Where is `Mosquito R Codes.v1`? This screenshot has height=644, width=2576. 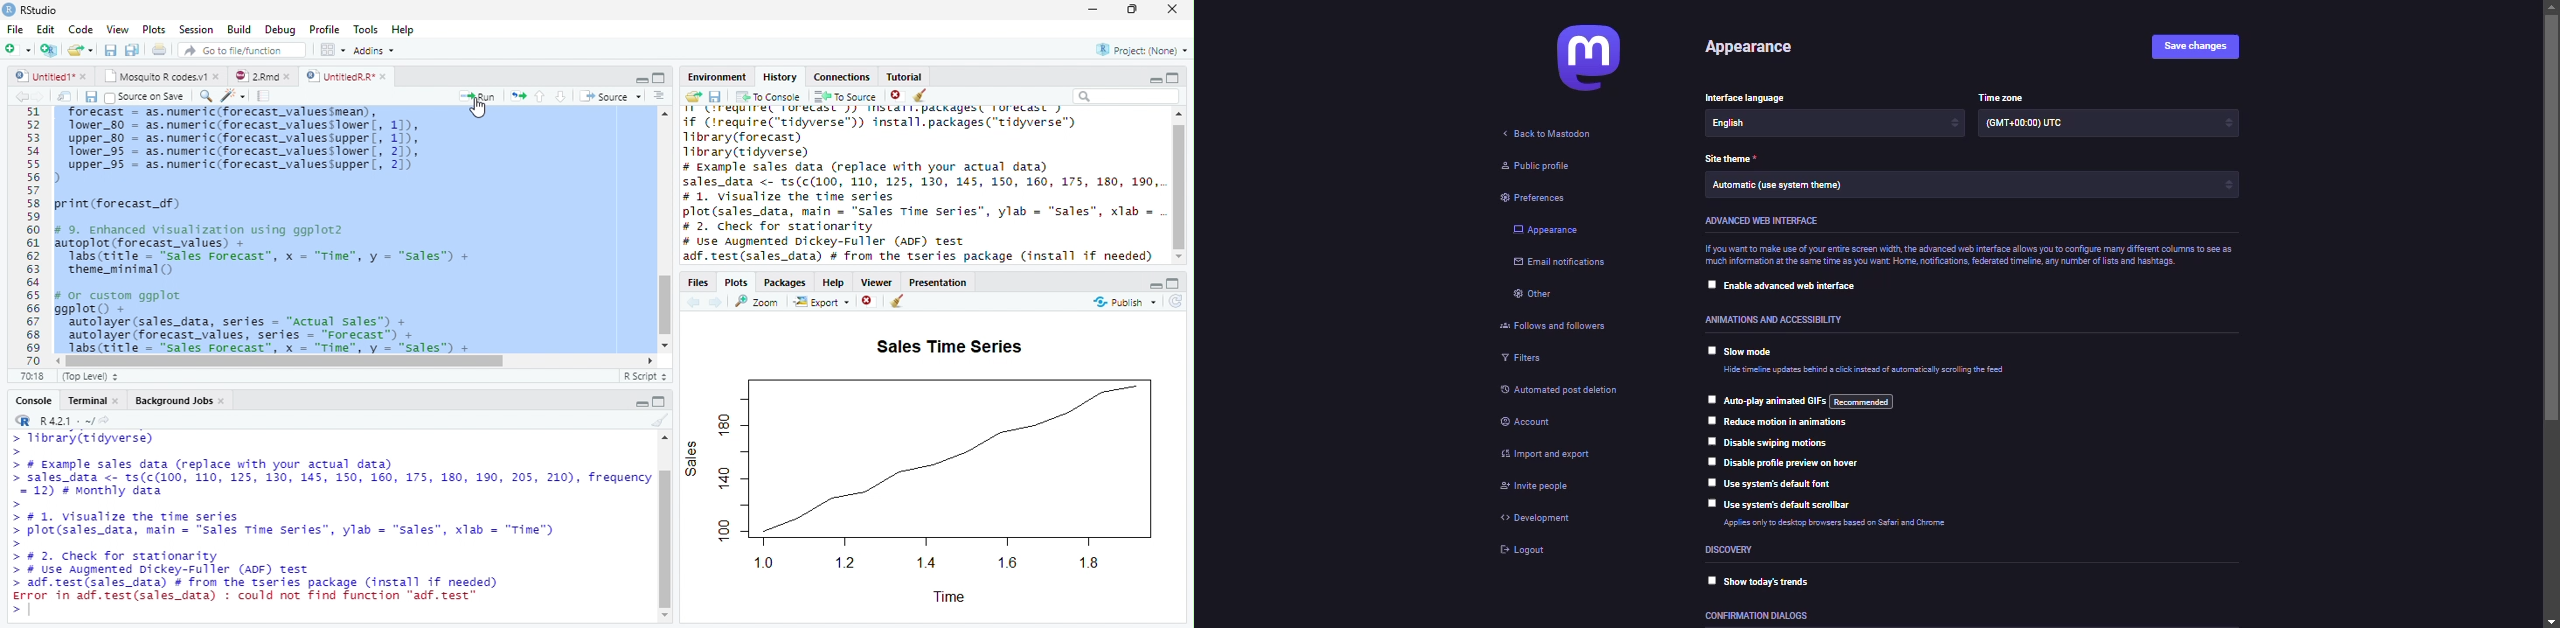 Mosquito R Codes.v1 is located at coordinates (162, 77).